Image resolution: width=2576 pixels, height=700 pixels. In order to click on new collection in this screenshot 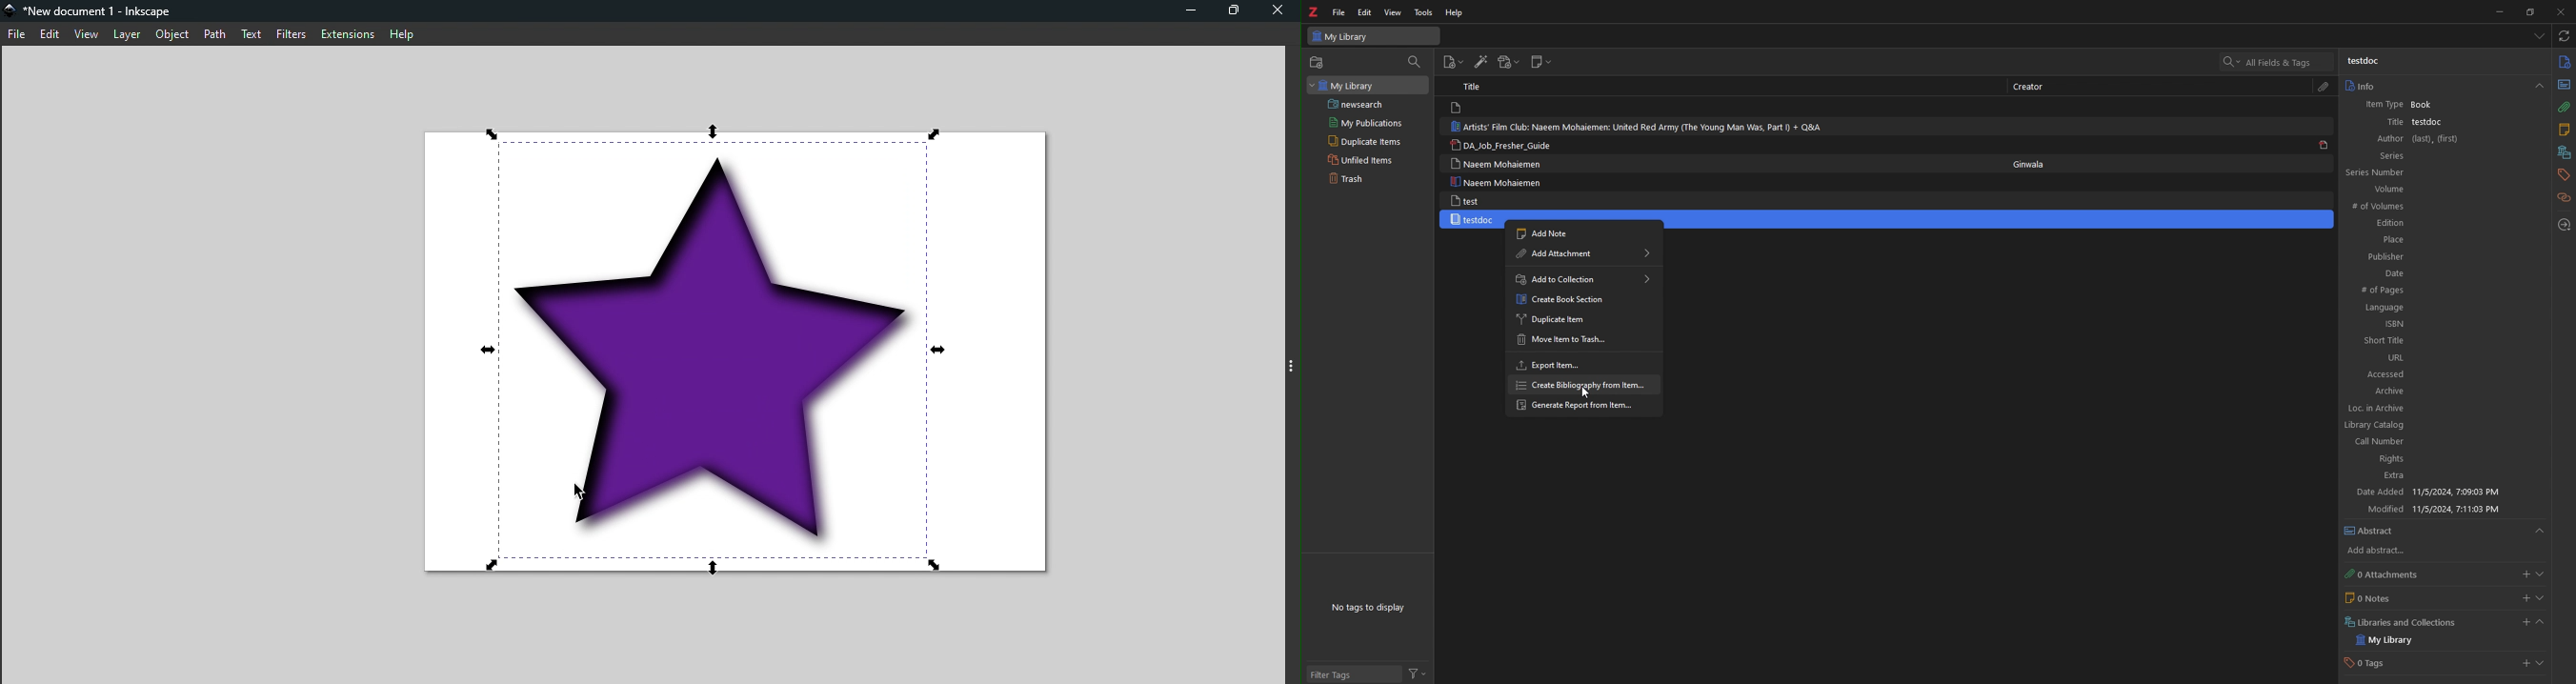, I will do `click(1318, 62)`.